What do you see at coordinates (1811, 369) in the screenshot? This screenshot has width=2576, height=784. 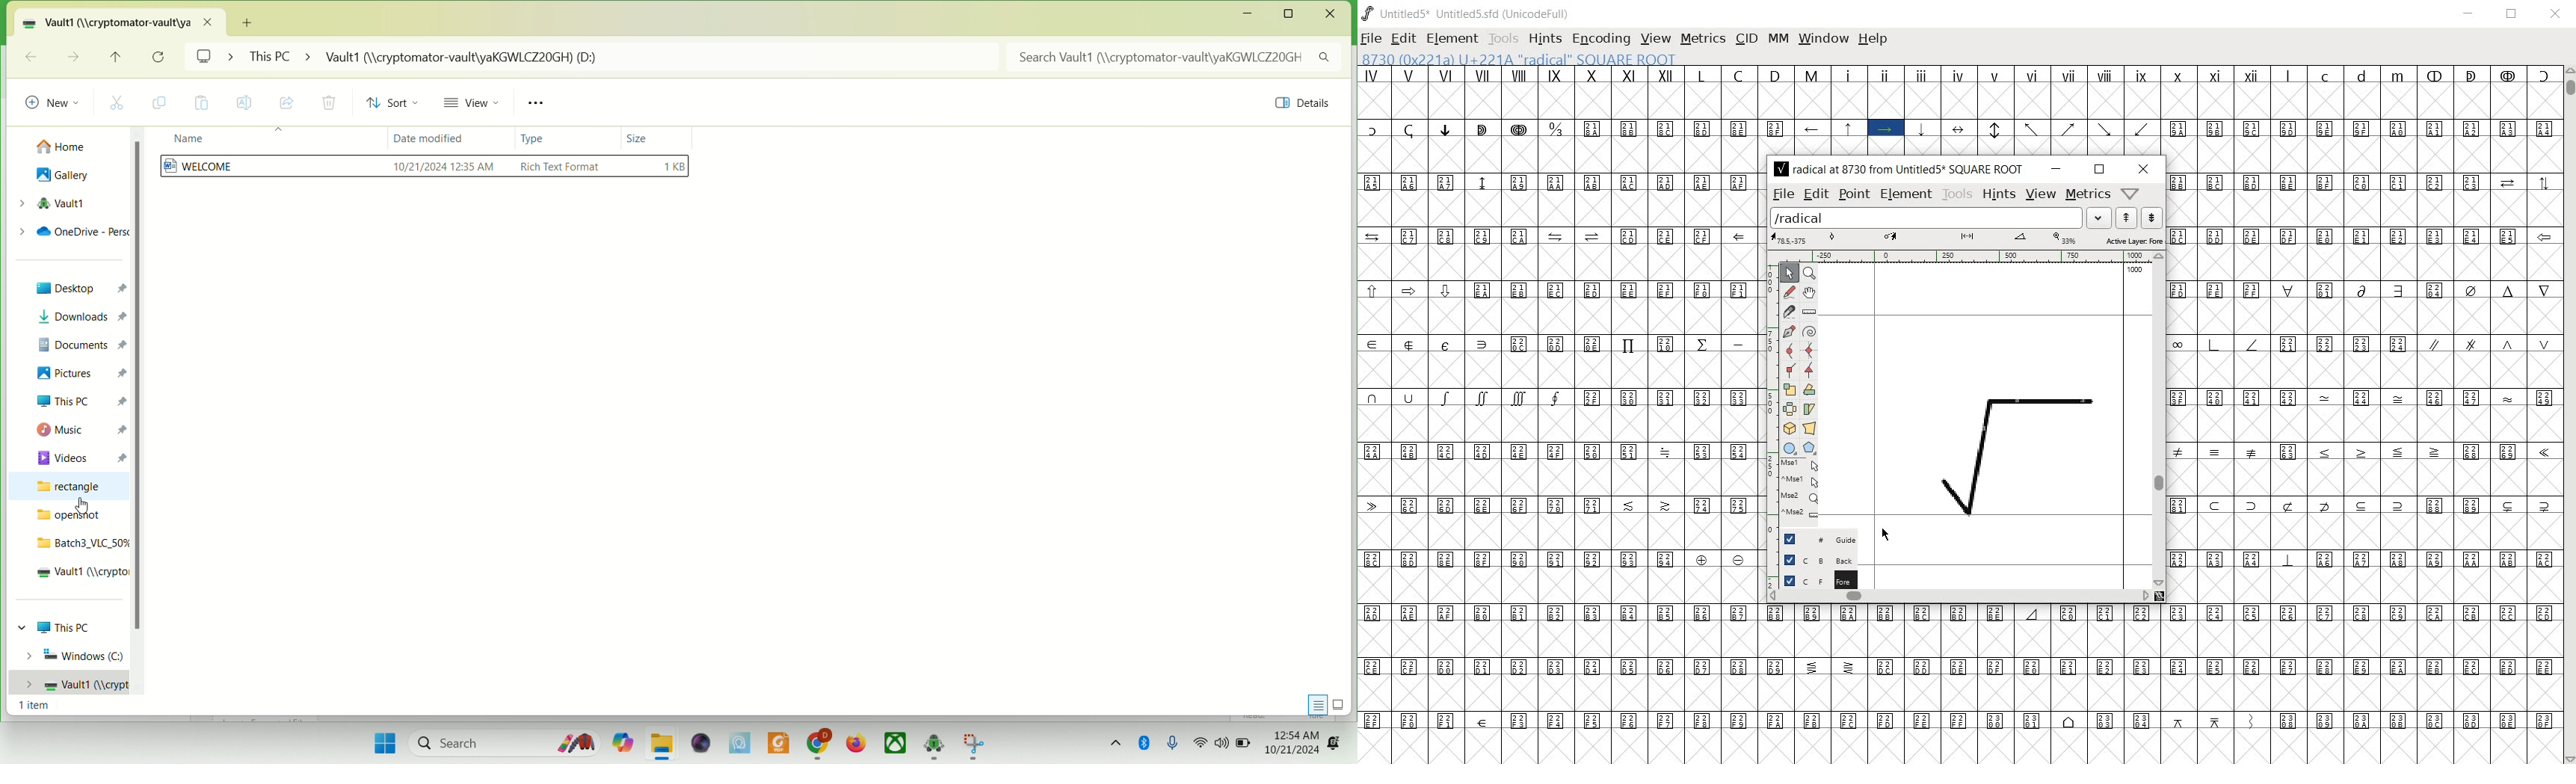 I see `Add a corner point` at bounding box center [1811, 369].